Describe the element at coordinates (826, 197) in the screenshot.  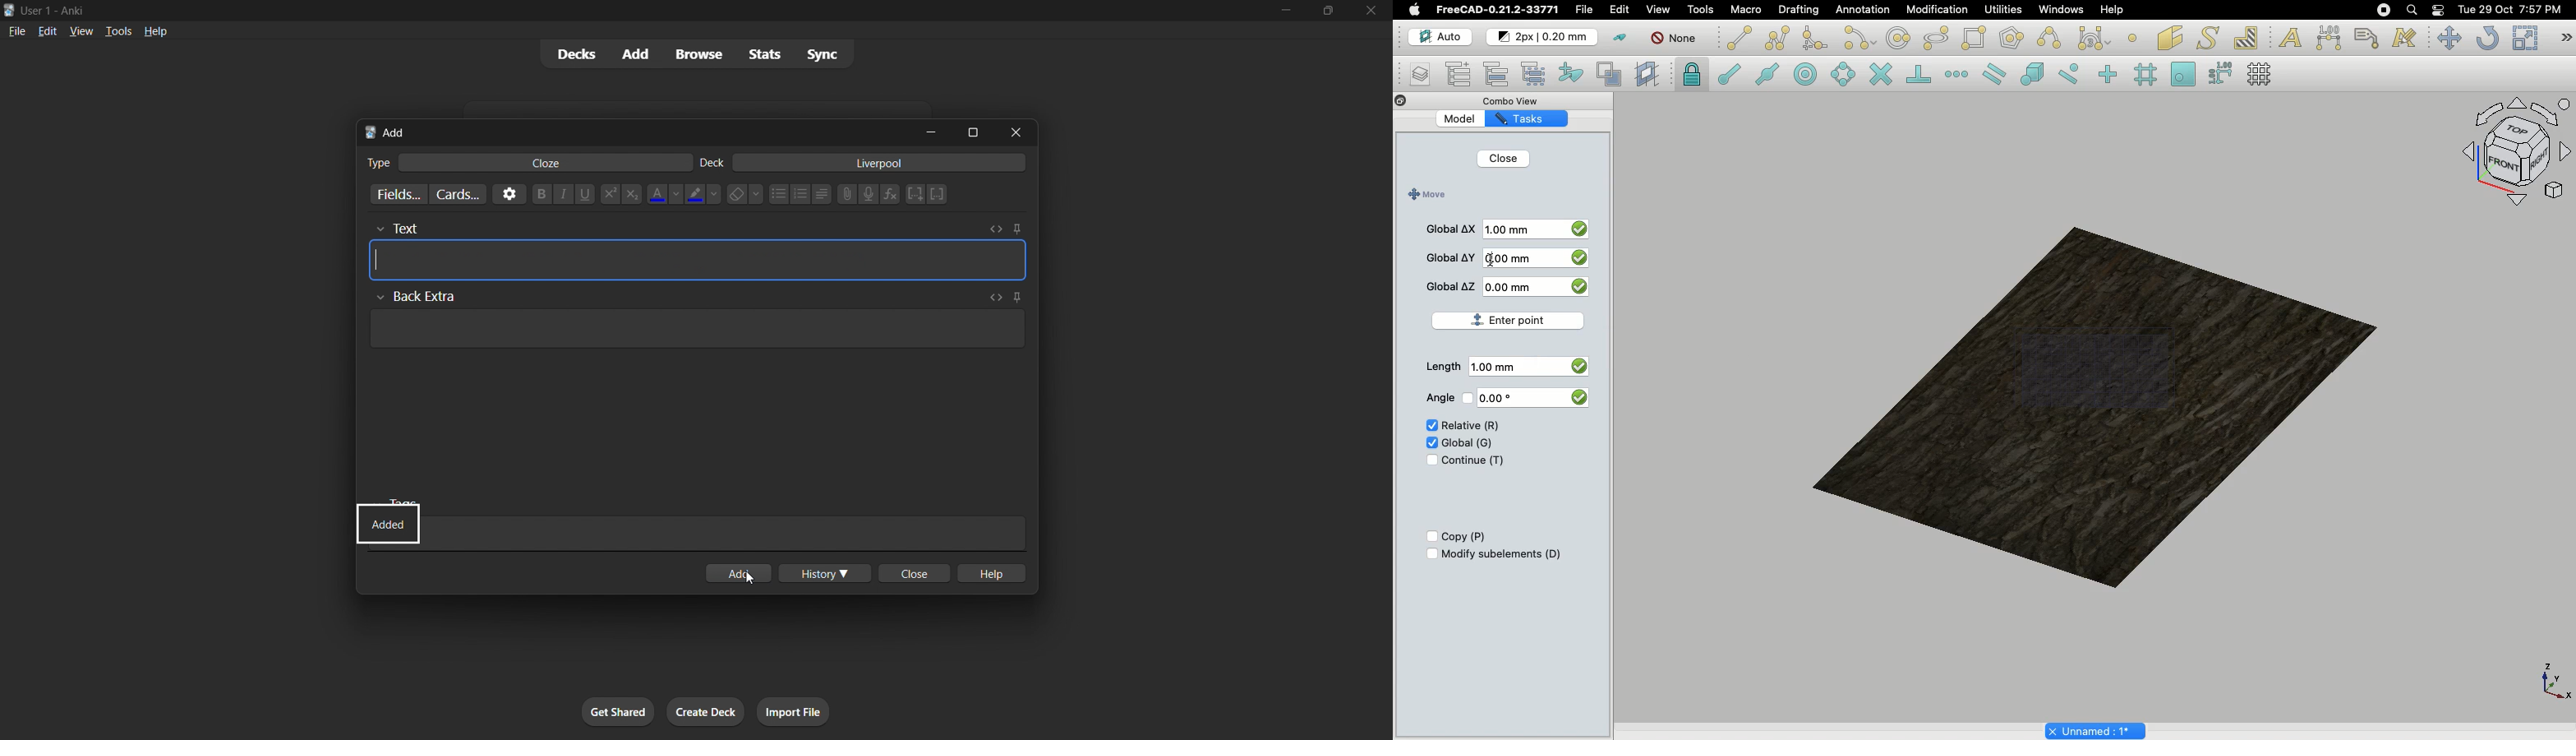
I see `alignment` at that location.